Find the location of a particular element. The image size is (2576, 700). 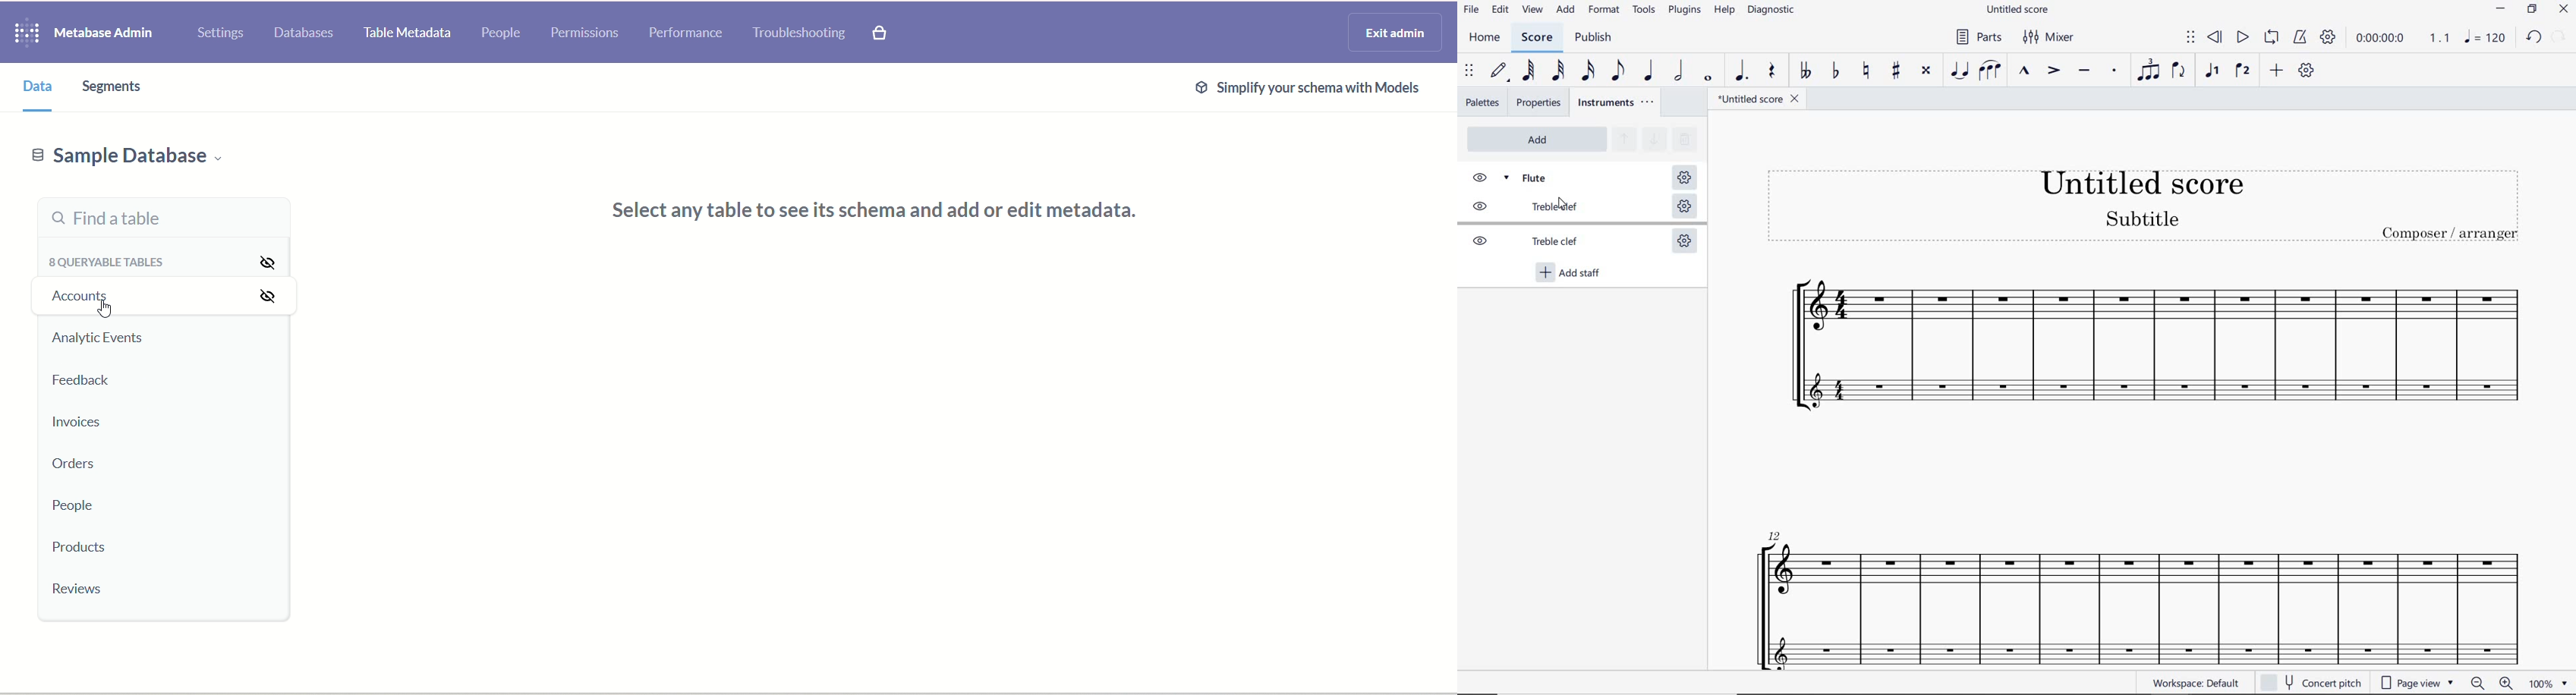

DEFAULT (STEP TIME) is located at coordinates (1499, 71).